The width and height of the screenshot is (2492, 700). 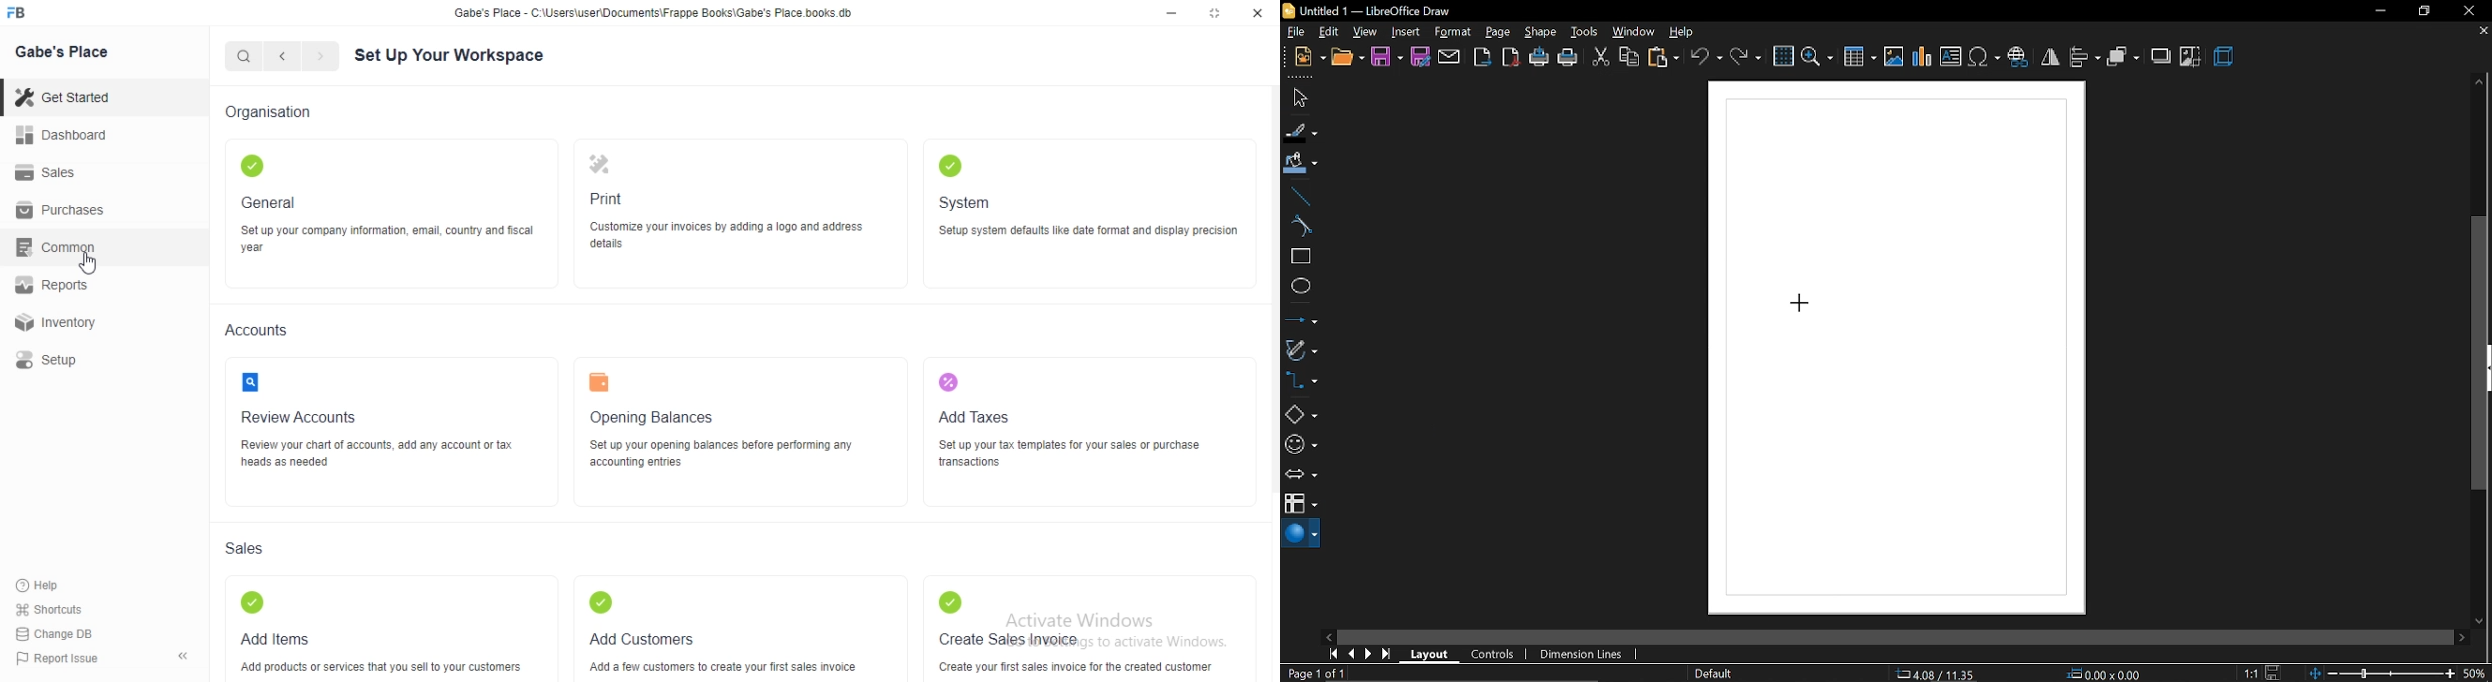 What do you see at coordinates (41, 585) in the screenshot?
I see `Help` at bounding box center [41, 585].